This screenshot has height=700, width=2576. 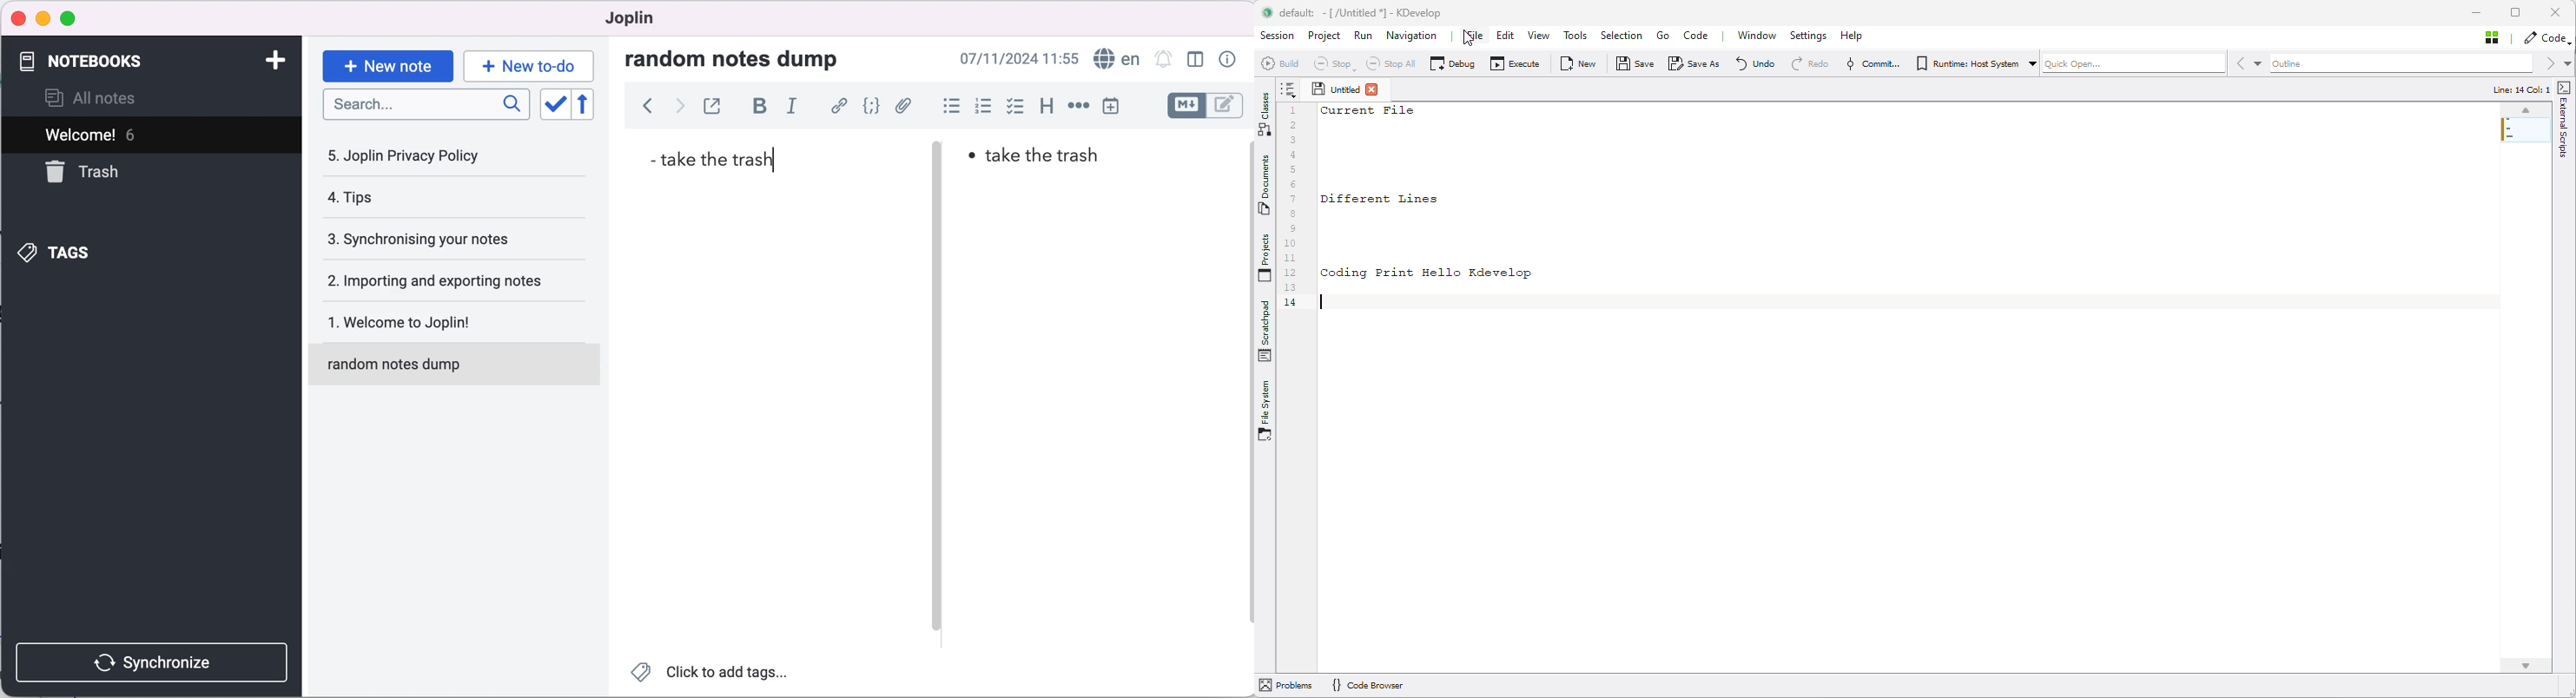 I want to click on bulleted list, so click(x=946, y=106).